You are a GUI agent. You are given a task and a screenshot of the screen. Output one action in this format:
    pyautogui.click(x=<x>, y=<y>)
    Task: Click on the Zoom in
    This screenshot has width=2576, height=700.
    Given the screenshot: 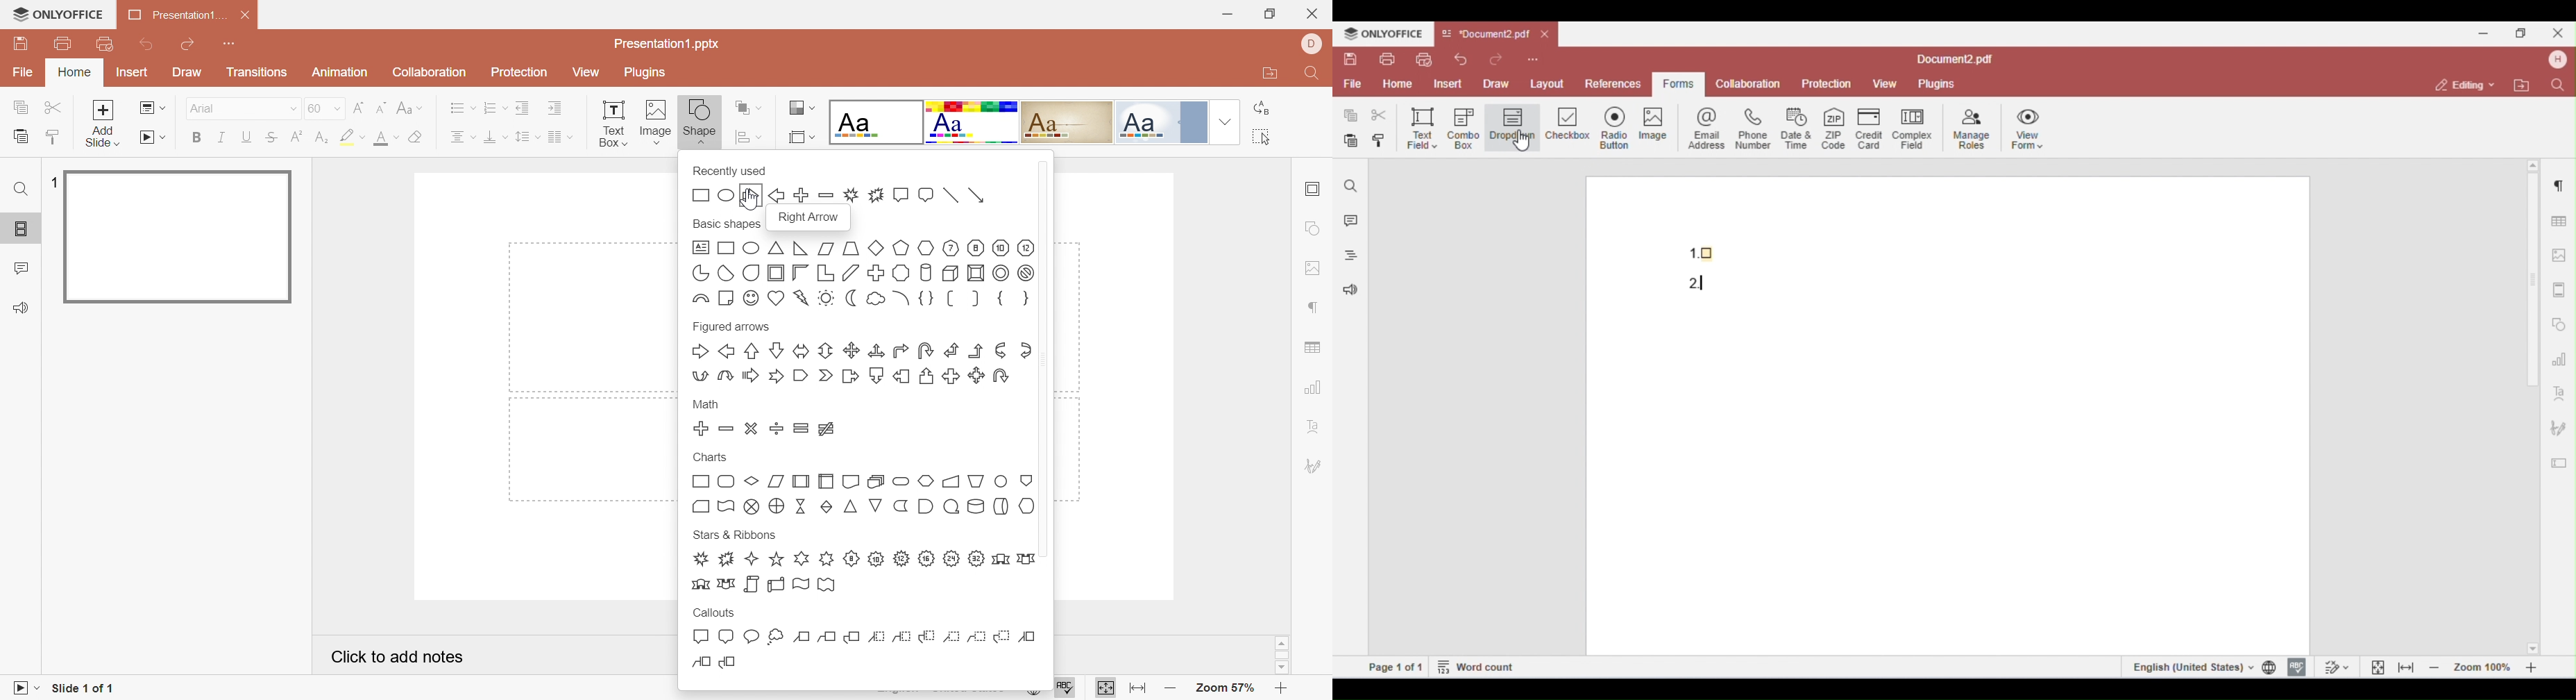 What is the action you would take?
    pyautogui.click(x=1282, y=690)
    